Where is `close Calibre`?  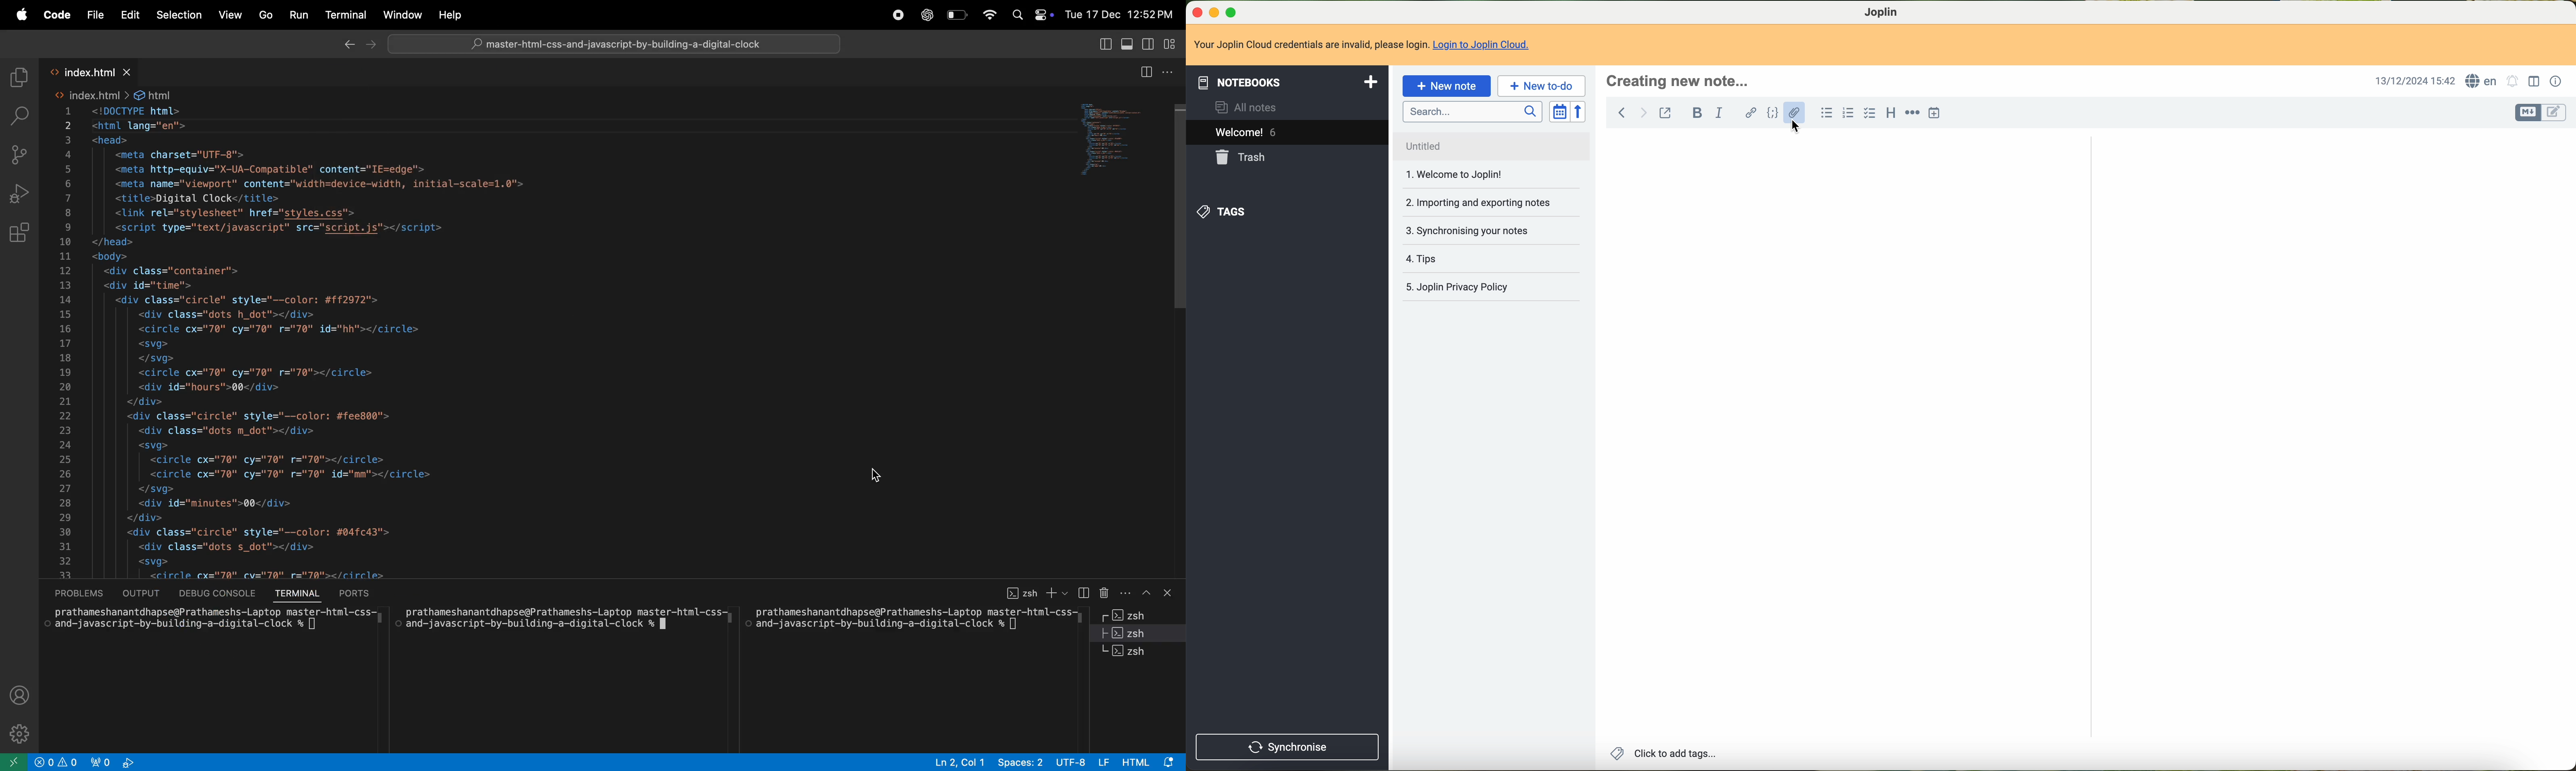
close Calibre is located at coordinates (1196, 12).